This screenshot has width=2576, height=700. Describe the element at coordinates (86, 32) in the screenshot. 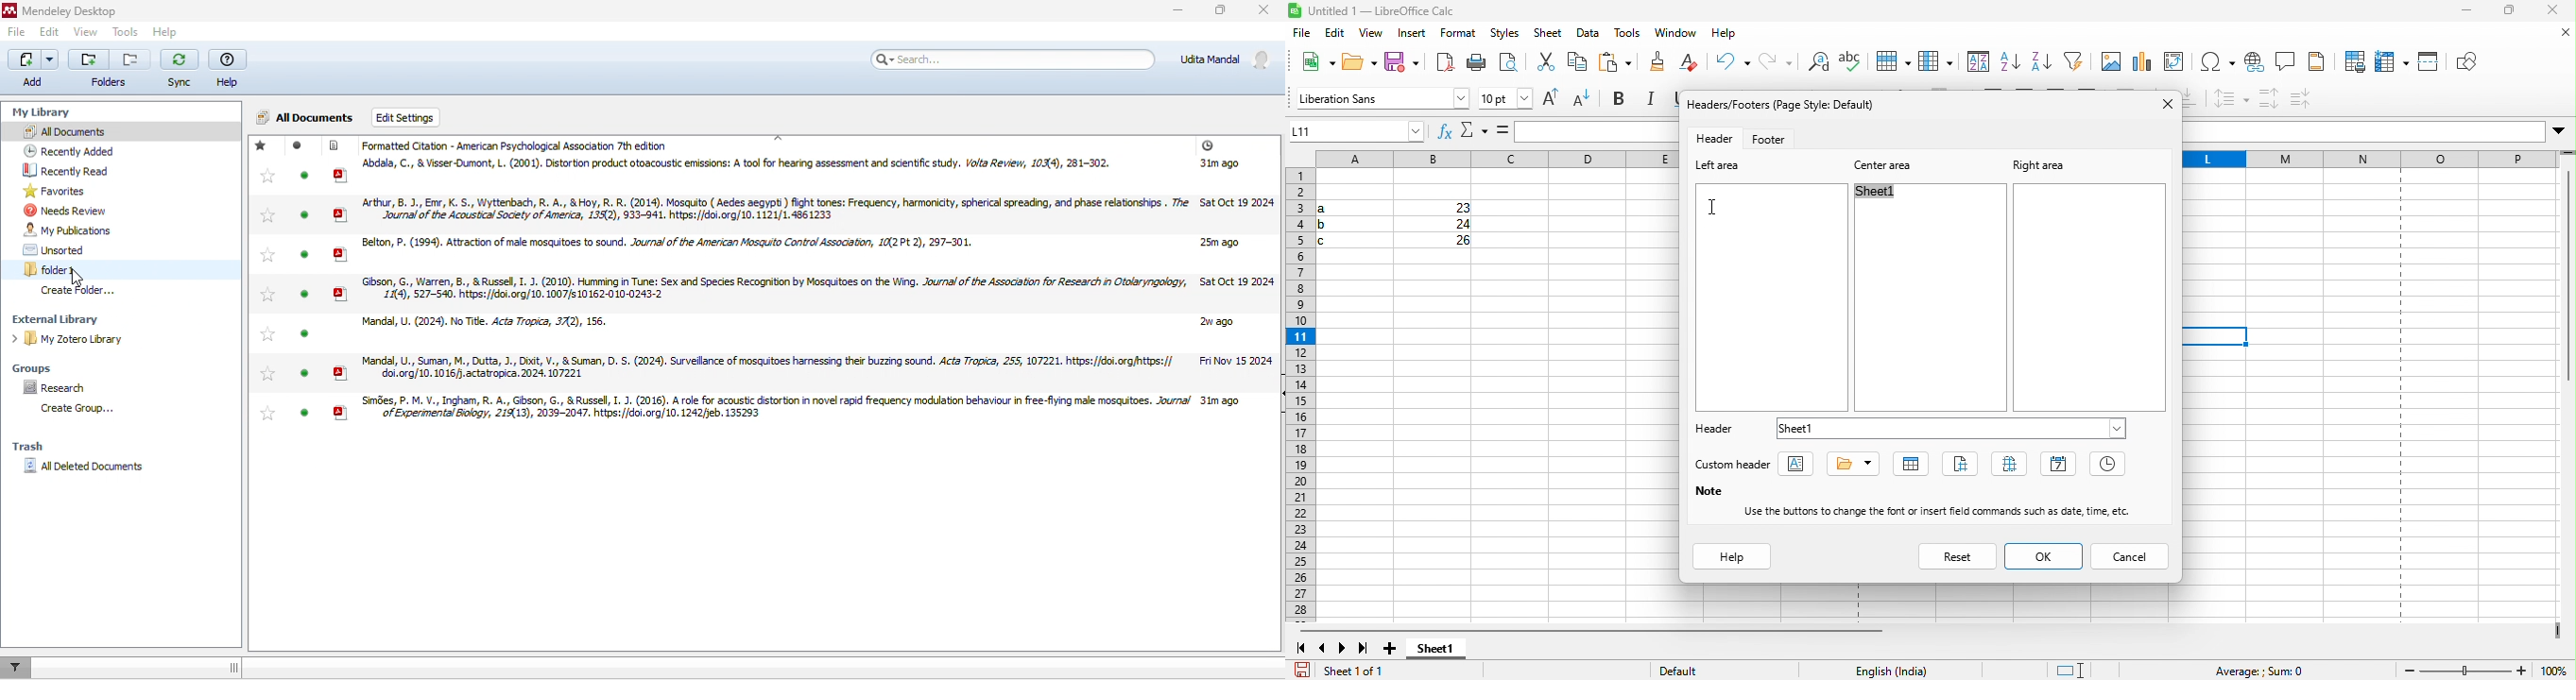

I see `view` at that location.